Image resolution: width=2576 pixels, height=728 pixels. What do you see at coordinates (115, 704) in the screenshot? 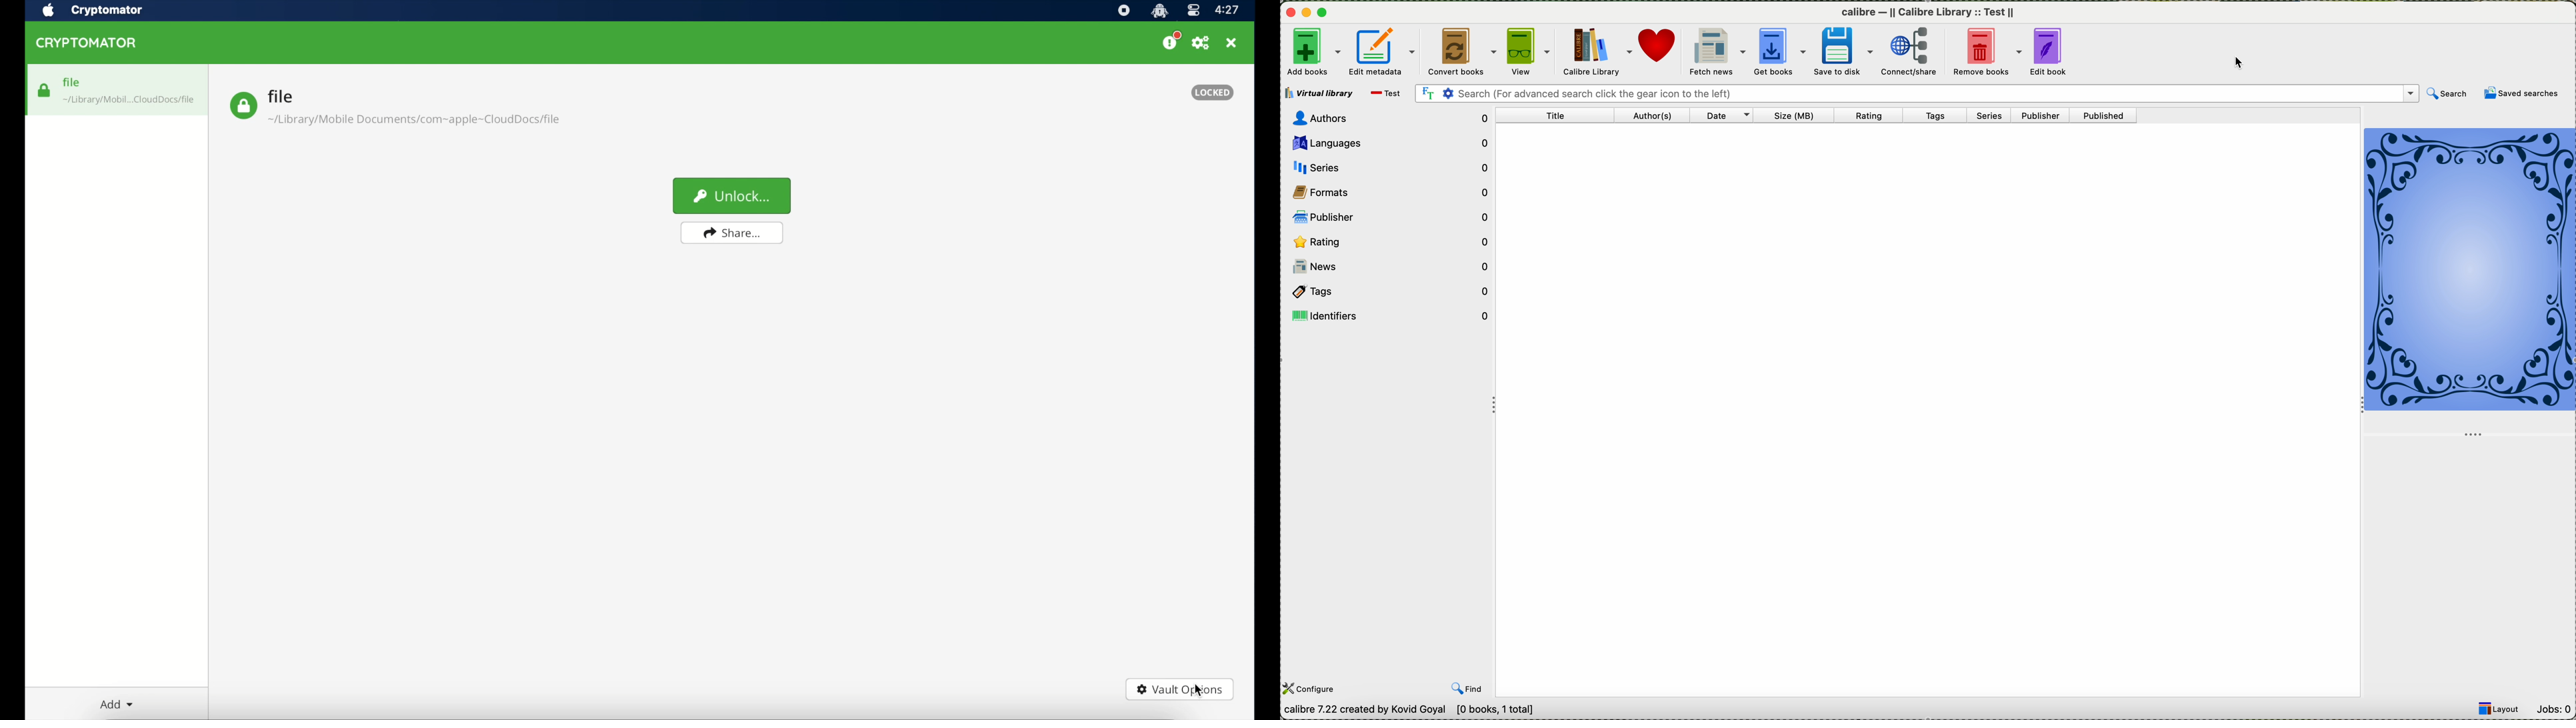
I see `add dropdown` at bounding box center [115, 704].